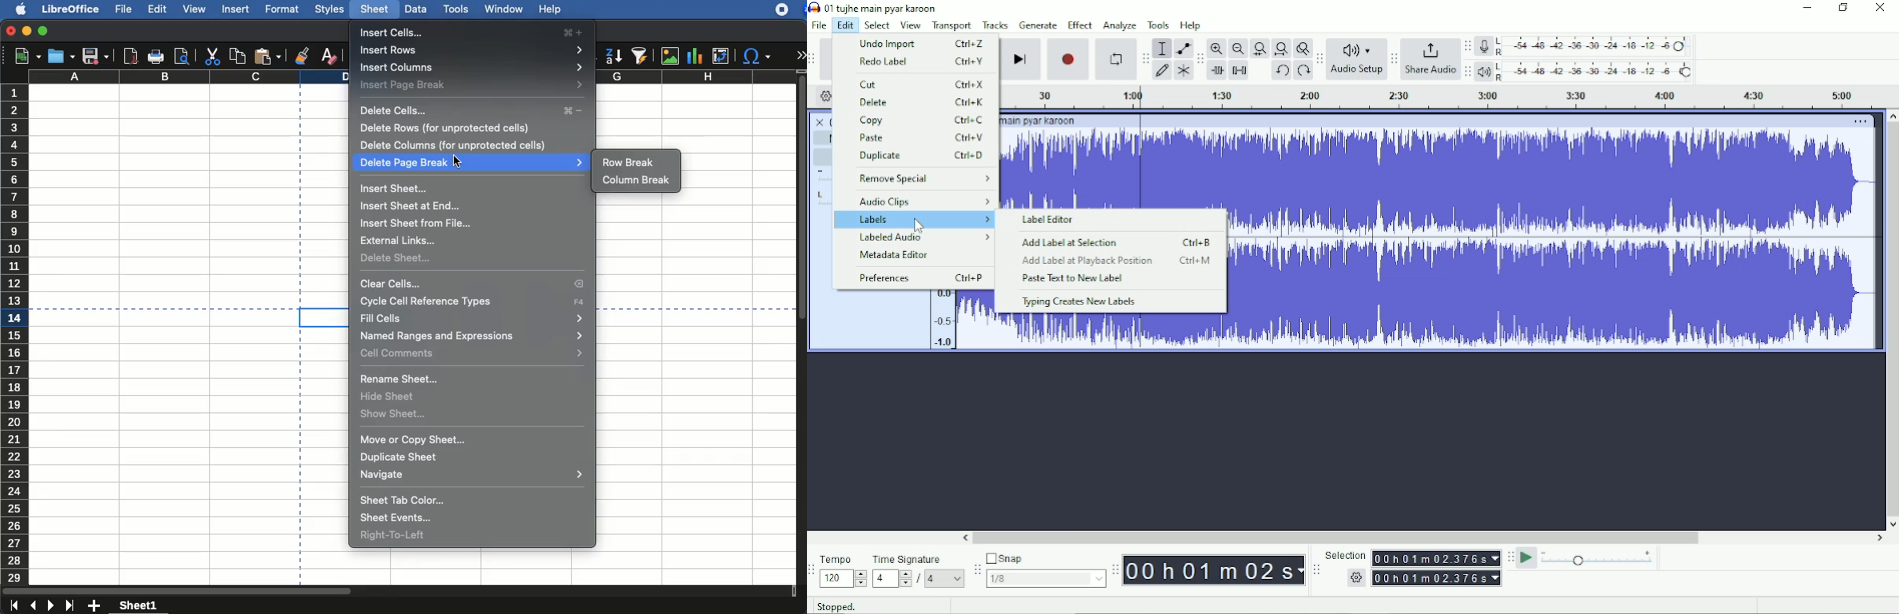 This screenshot has width=1904, height=616. I want to click on clear formatting, so click(328, 54).